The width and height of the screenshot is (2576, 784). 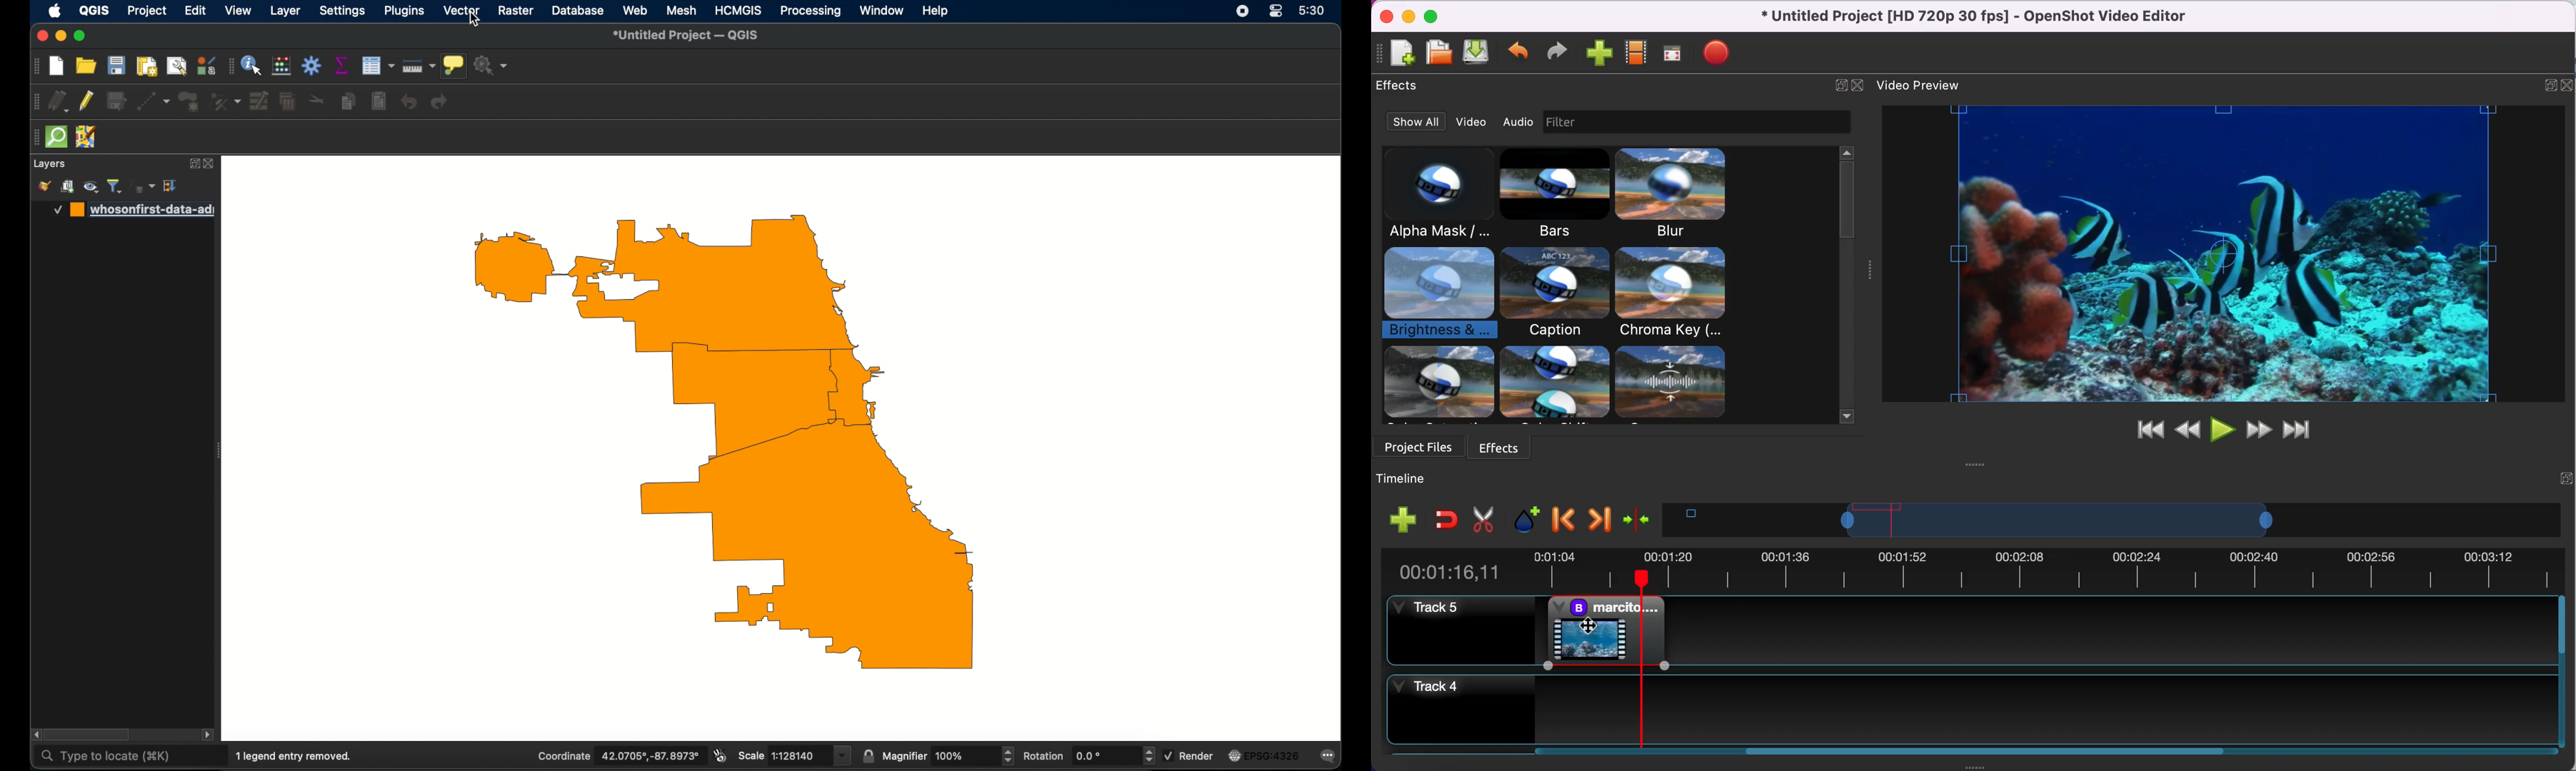 I want to click on toolbox, so click(x=312, y=66).